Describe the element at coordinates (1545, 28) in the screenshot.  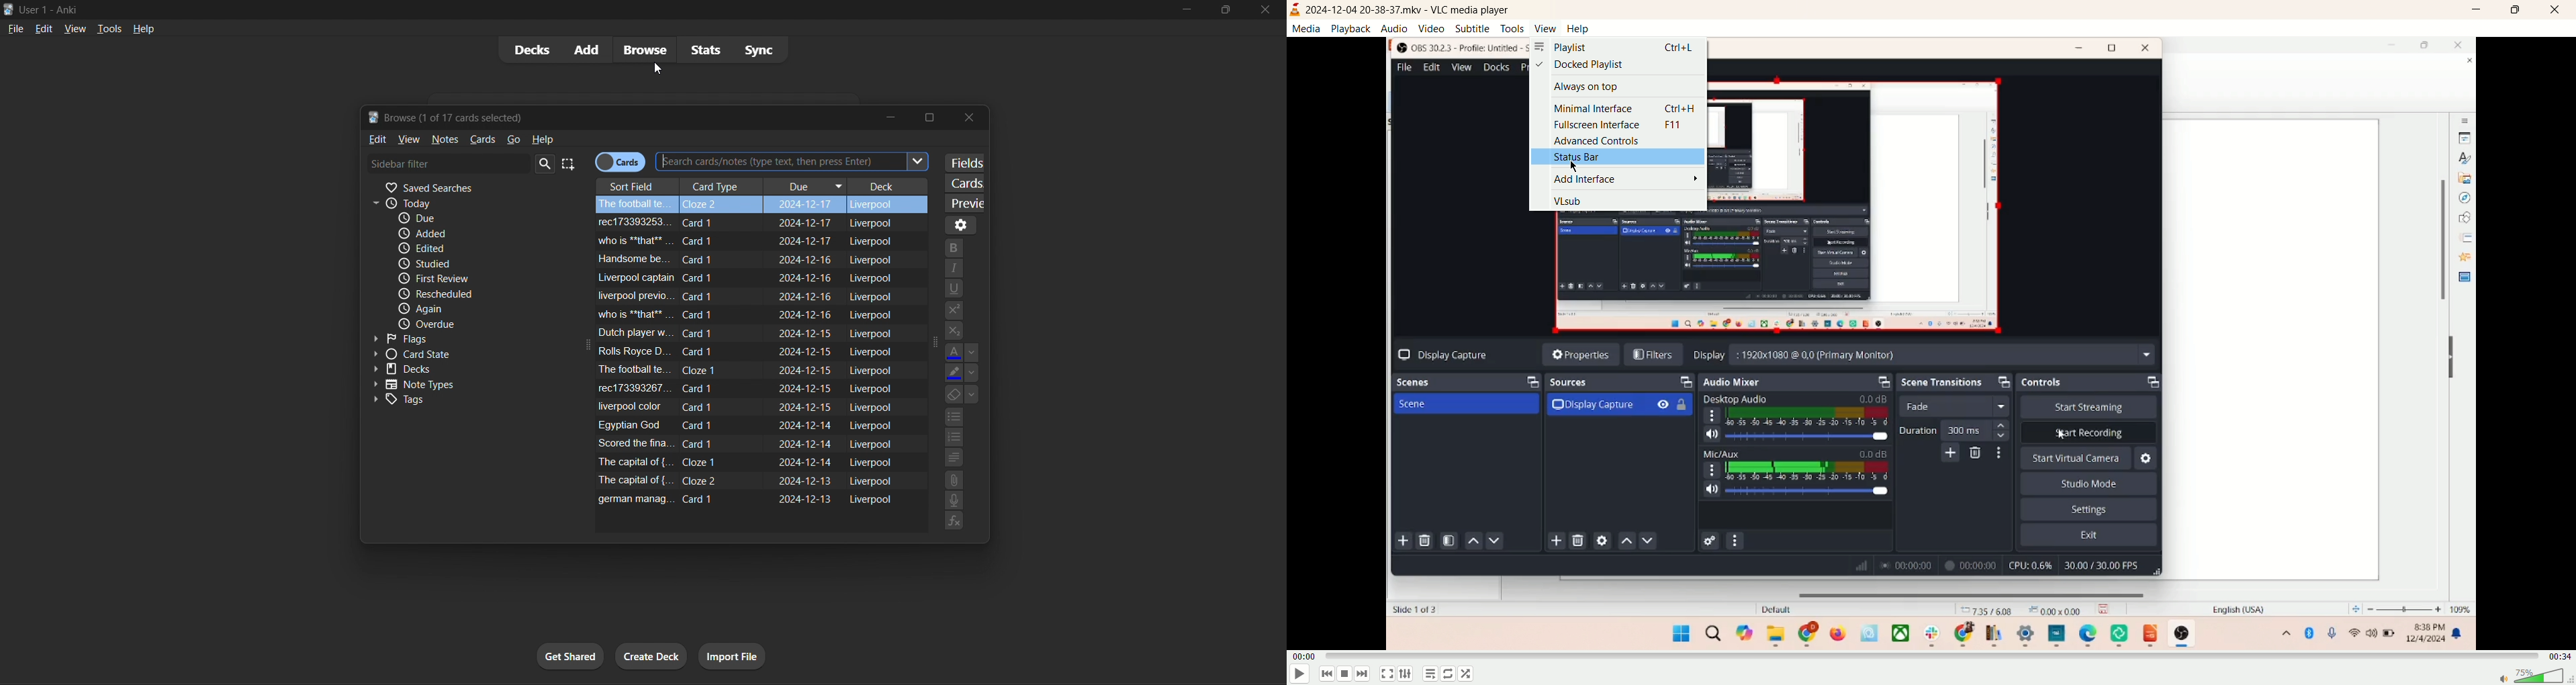
I see `view` at that location.